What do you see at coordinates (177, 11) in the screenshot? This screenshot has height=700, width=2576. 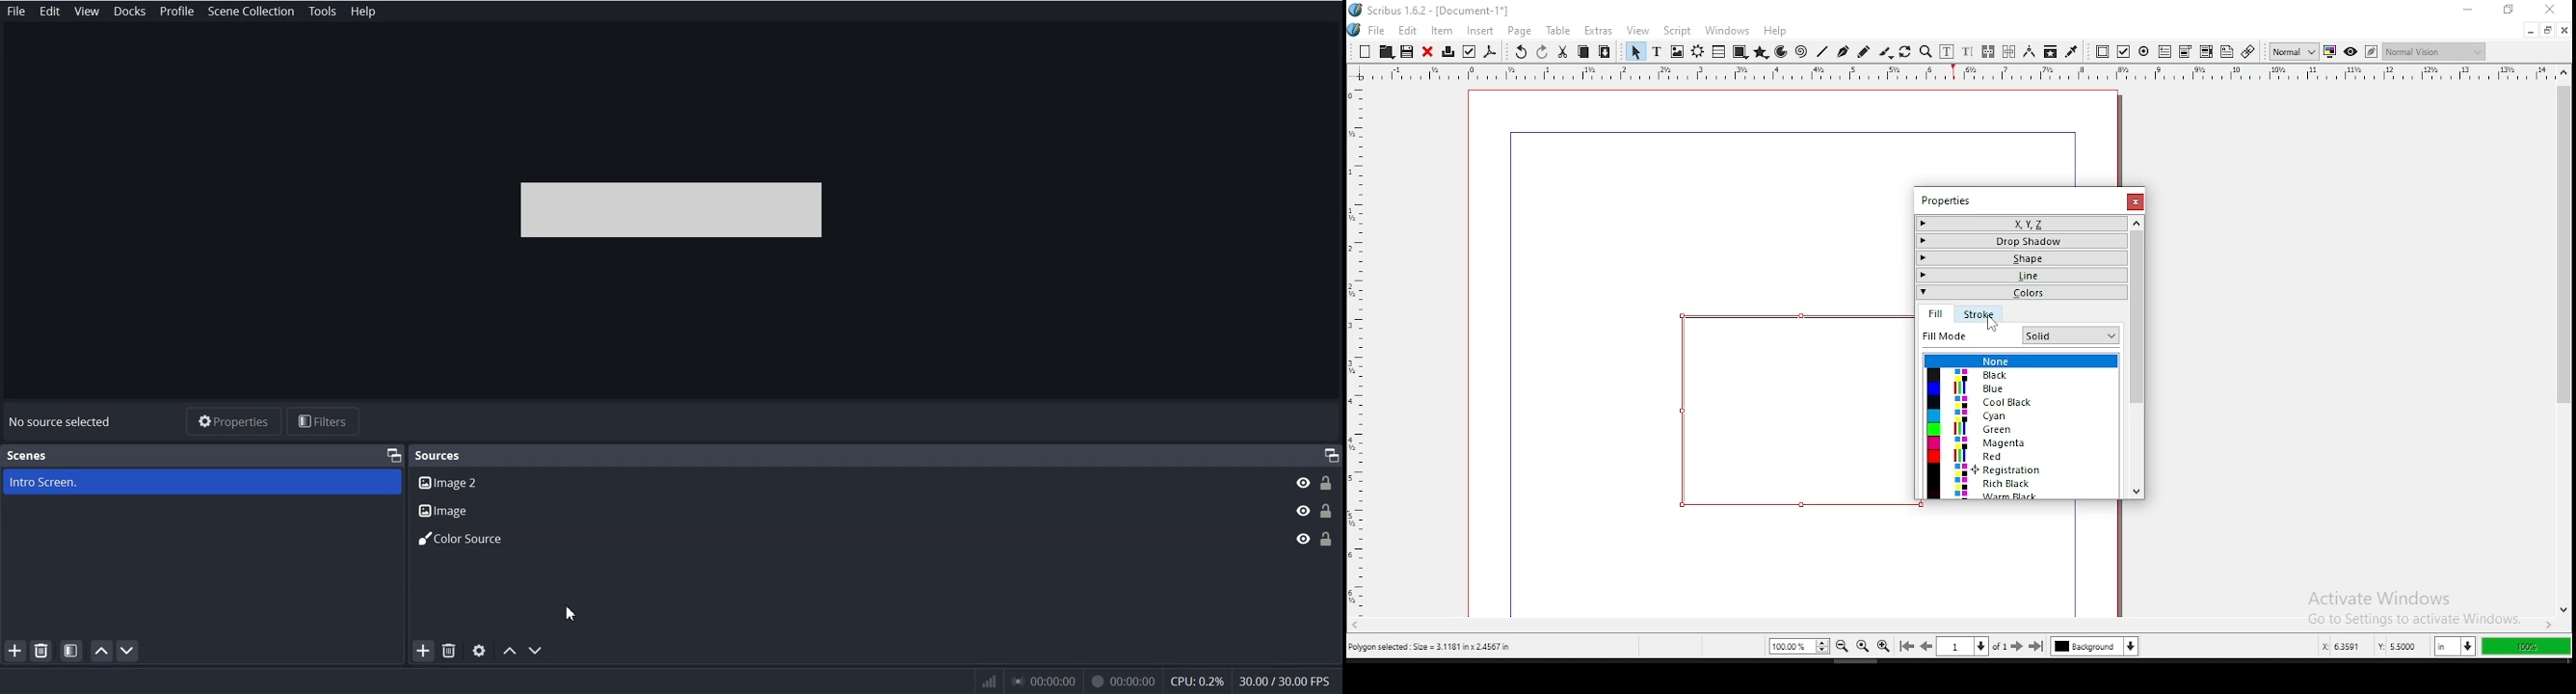 I see `Profile` at bounding box center [177, 11].